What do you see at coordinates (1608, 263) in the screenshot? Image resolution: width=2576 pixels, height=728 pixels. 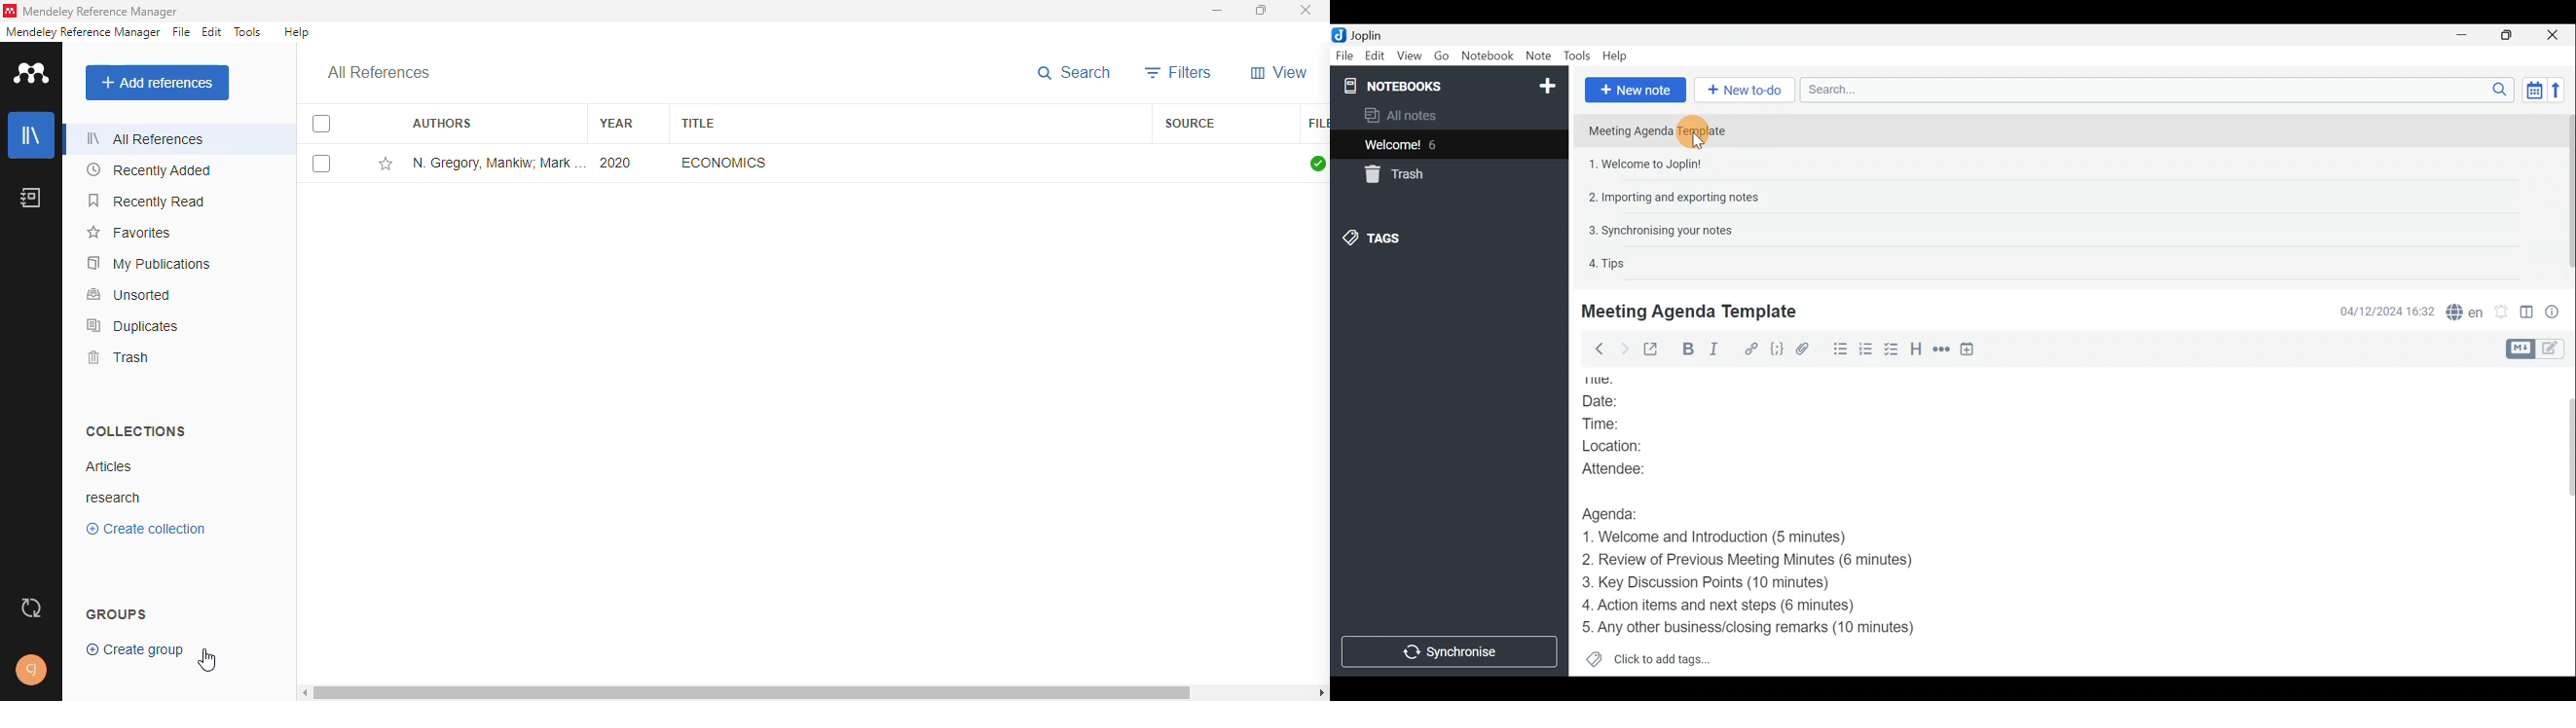 I see `4. Tips` at bounding box center [1608, 263].